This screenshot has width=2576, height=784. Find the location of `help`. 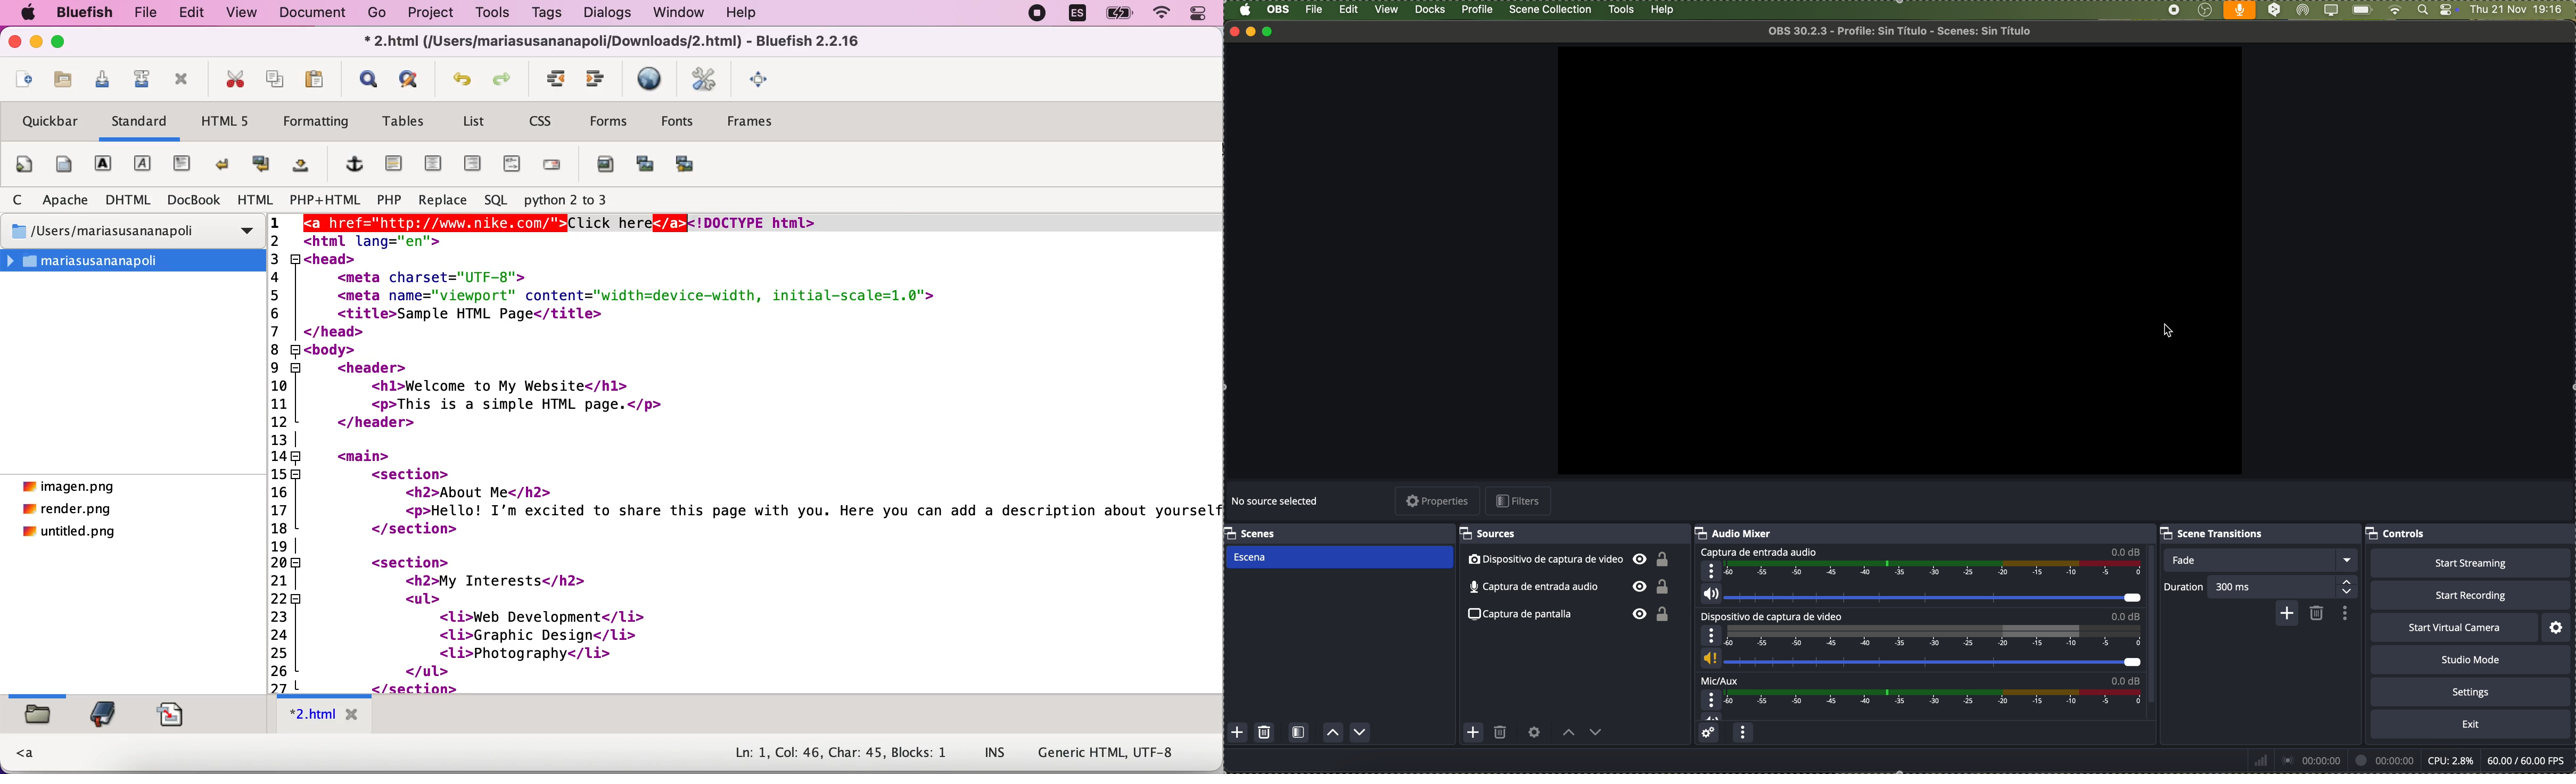

help is located at coordinates (748, 13).